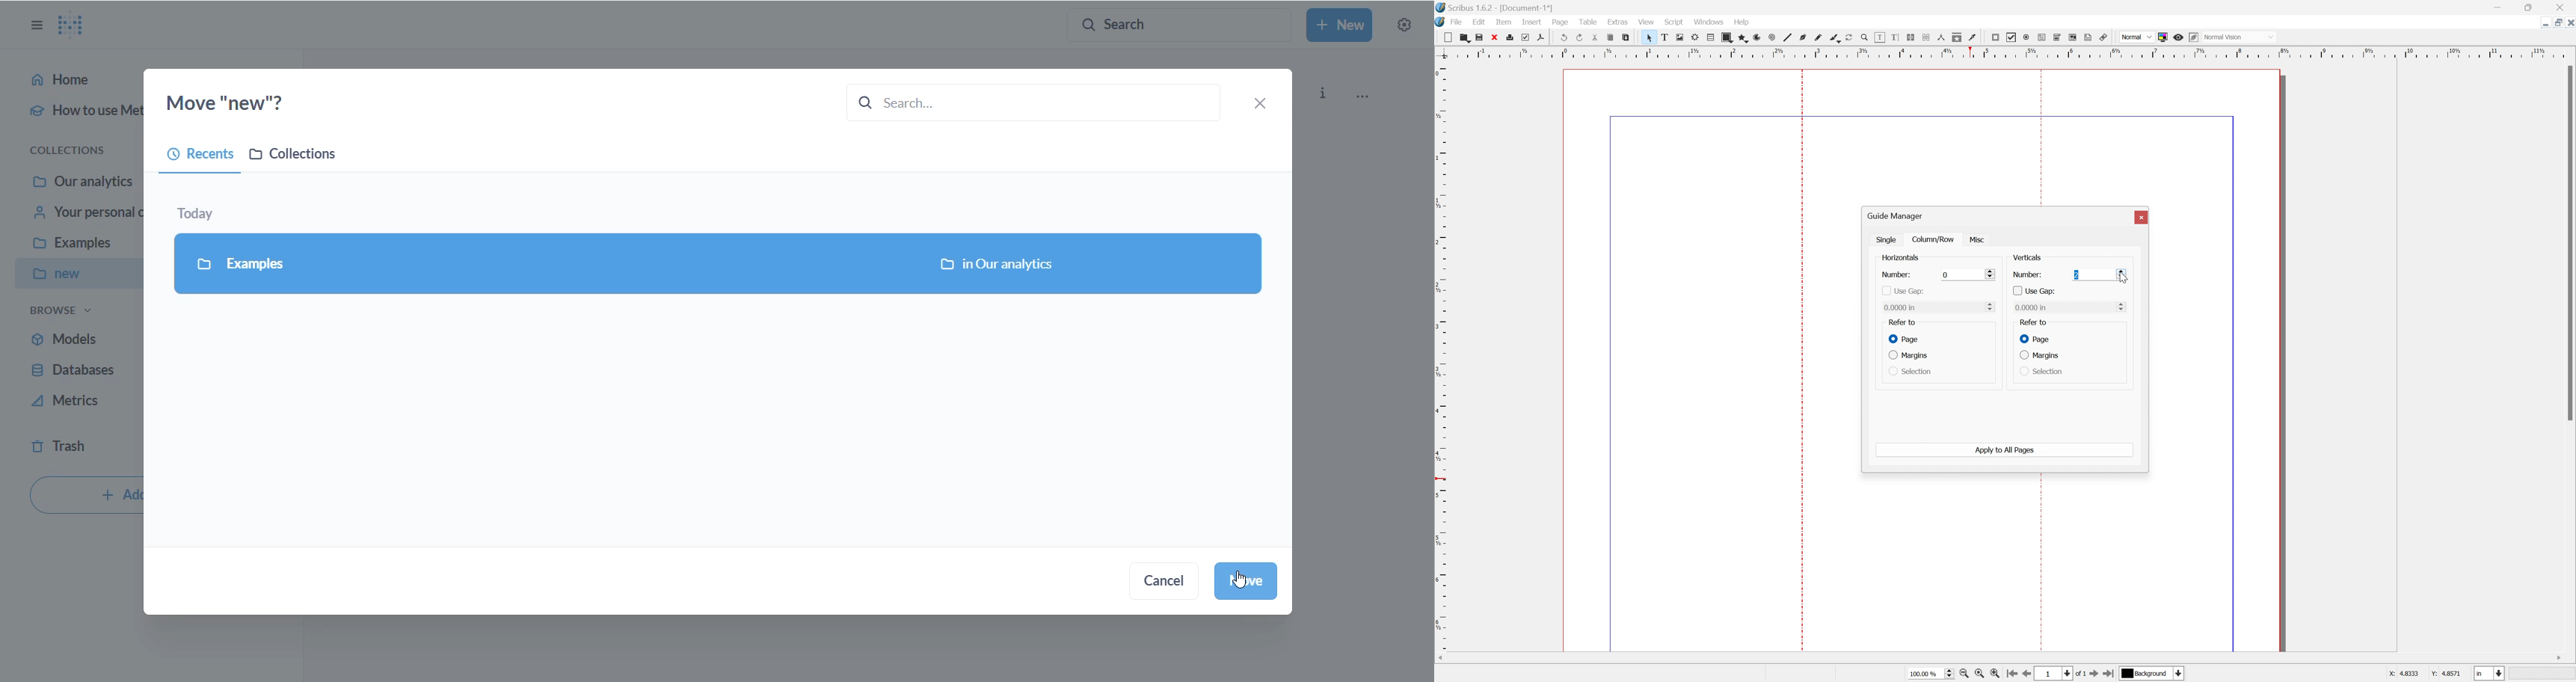 This screenshot has width=2576, height=700. I want to click on new, so click(1449, 38).